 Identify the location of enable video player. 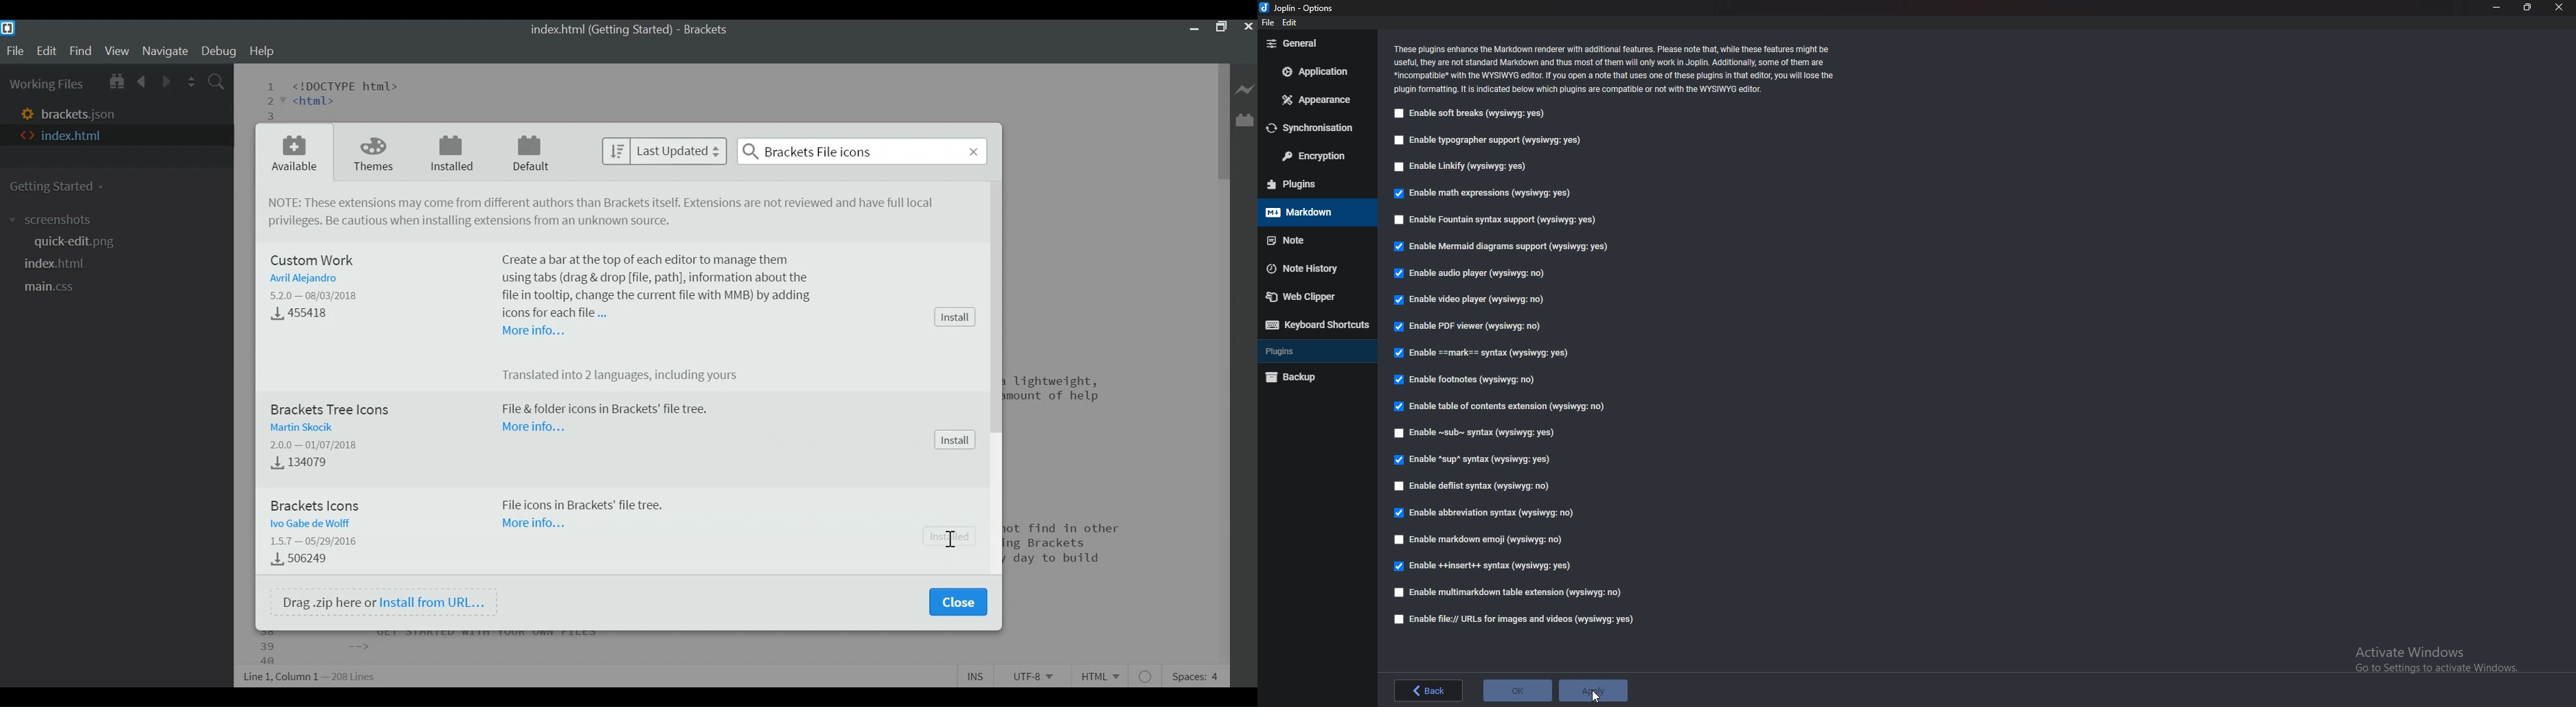
(1470, 300).